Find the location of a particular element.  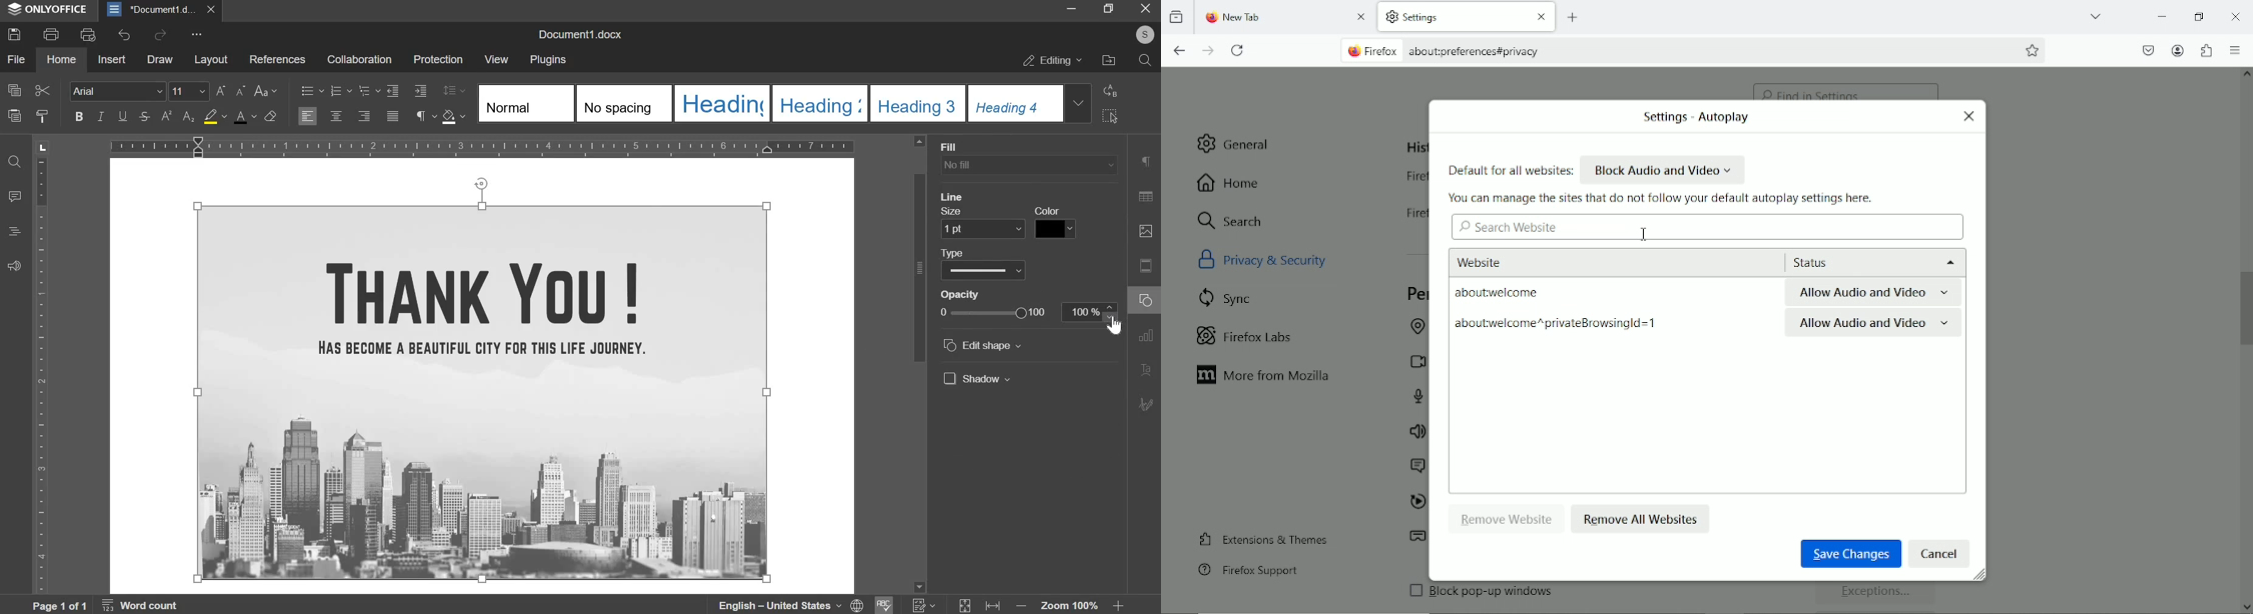

notifications is located at coordinates (1415, 467).